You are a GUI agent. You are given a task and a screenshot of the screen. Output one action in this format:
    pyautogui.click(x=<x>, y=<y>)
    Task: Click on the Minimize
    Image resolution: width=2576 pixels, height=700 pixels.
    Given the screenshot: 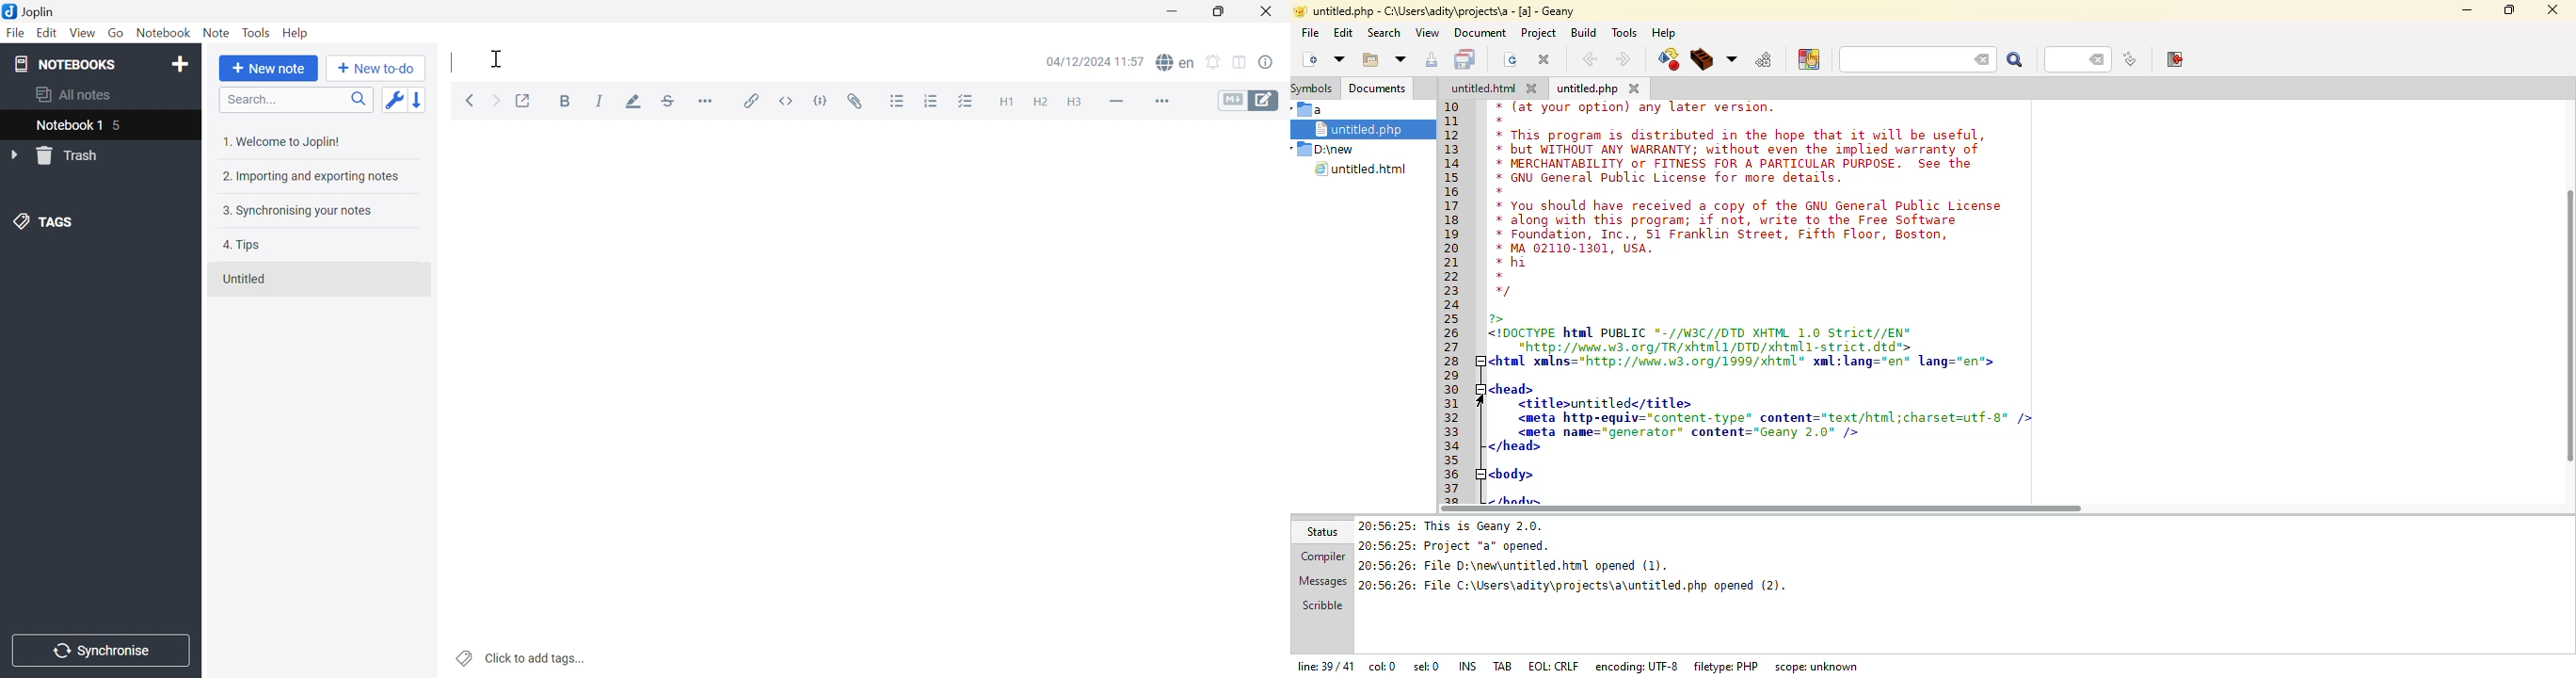 What is the action you would take?
    pyautogui.click(x=1173, y=11)
    